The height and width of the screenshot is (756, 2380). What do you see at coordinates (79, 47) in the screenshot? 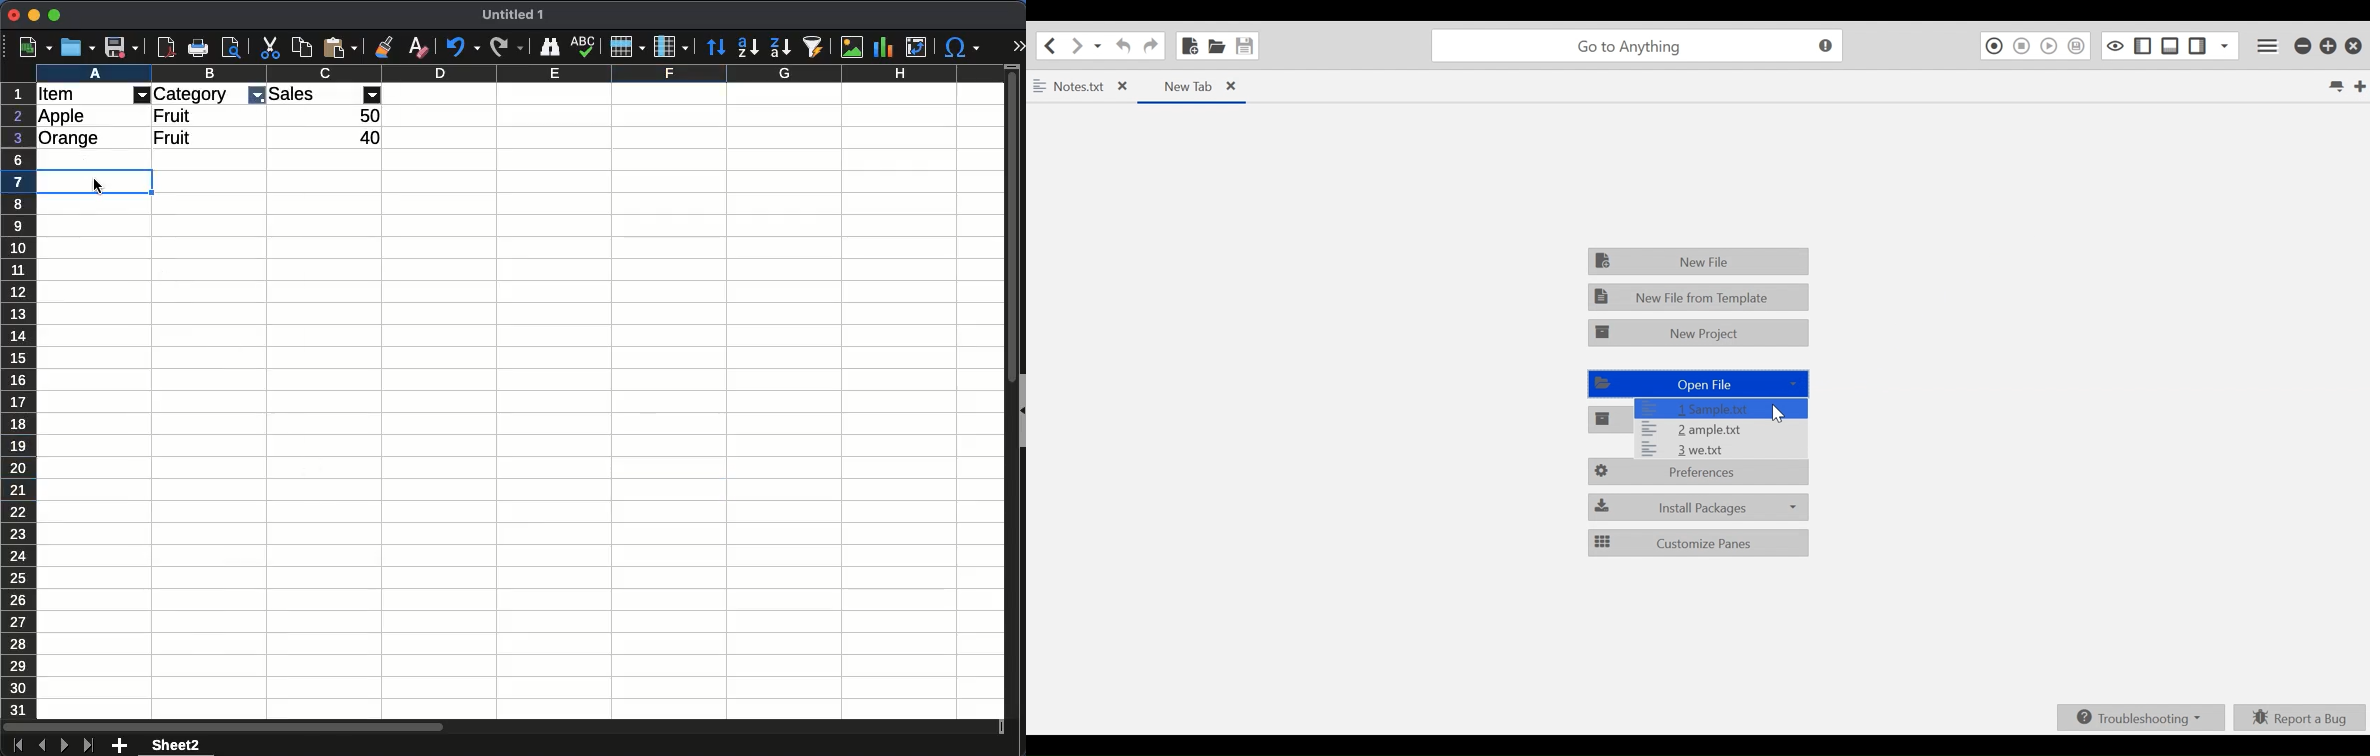
I see `open` at bounding box center [79, 47].